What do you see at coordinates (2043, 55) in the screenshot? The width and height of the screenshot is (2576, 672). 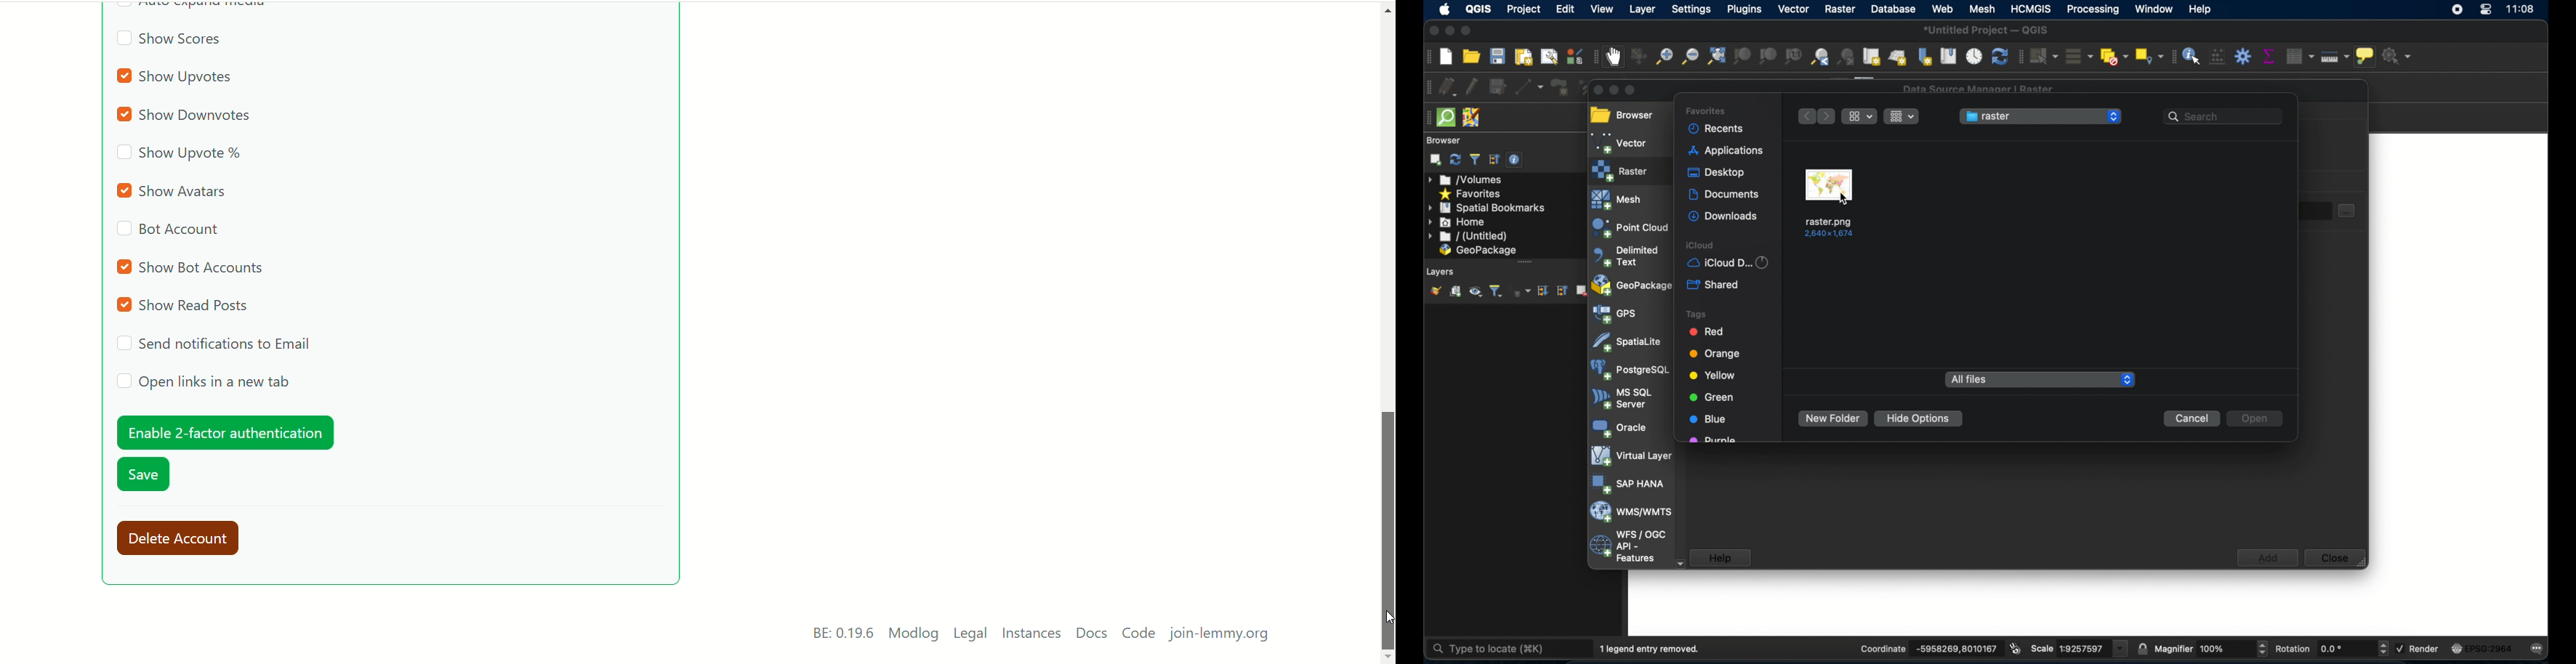 I see `select features by area or single click` at bounding box center [2043, 55].